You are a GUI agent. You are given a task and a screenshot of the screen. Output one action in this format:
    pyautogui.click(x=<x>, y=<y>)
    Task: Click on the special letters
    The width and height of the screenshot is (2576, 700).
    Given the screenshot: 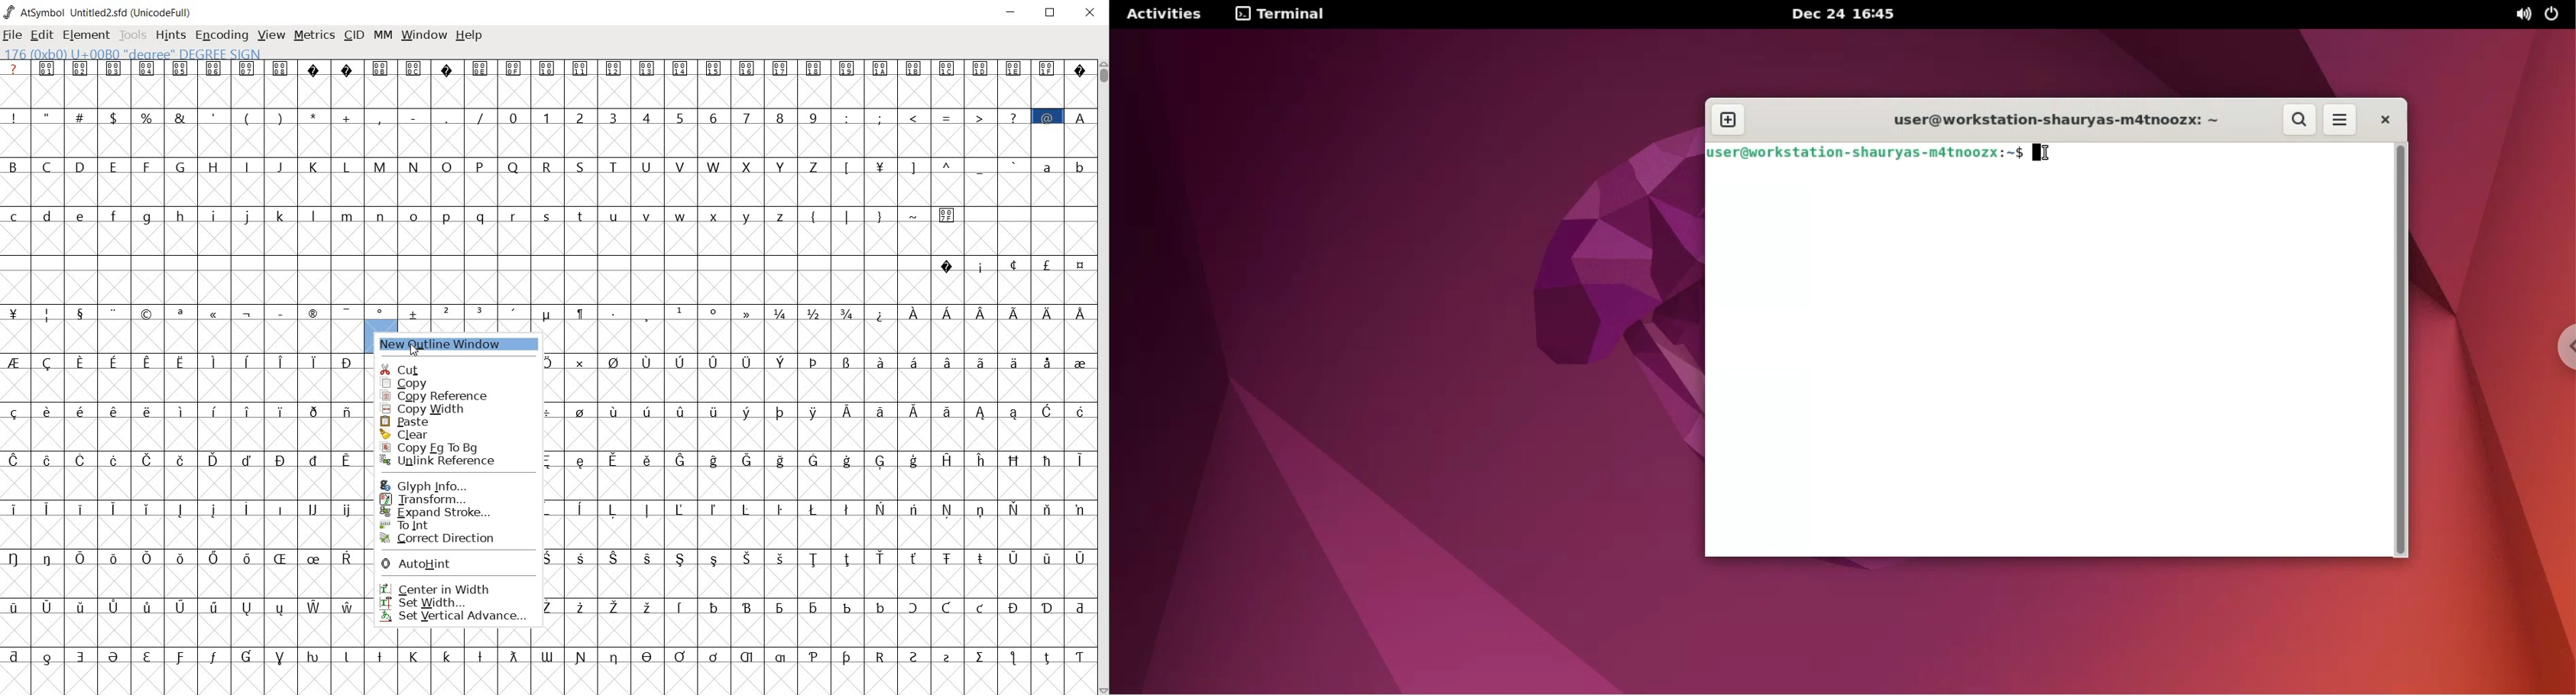 What is the action you would take?
    pyautogui.click(x=548, y=654)
    